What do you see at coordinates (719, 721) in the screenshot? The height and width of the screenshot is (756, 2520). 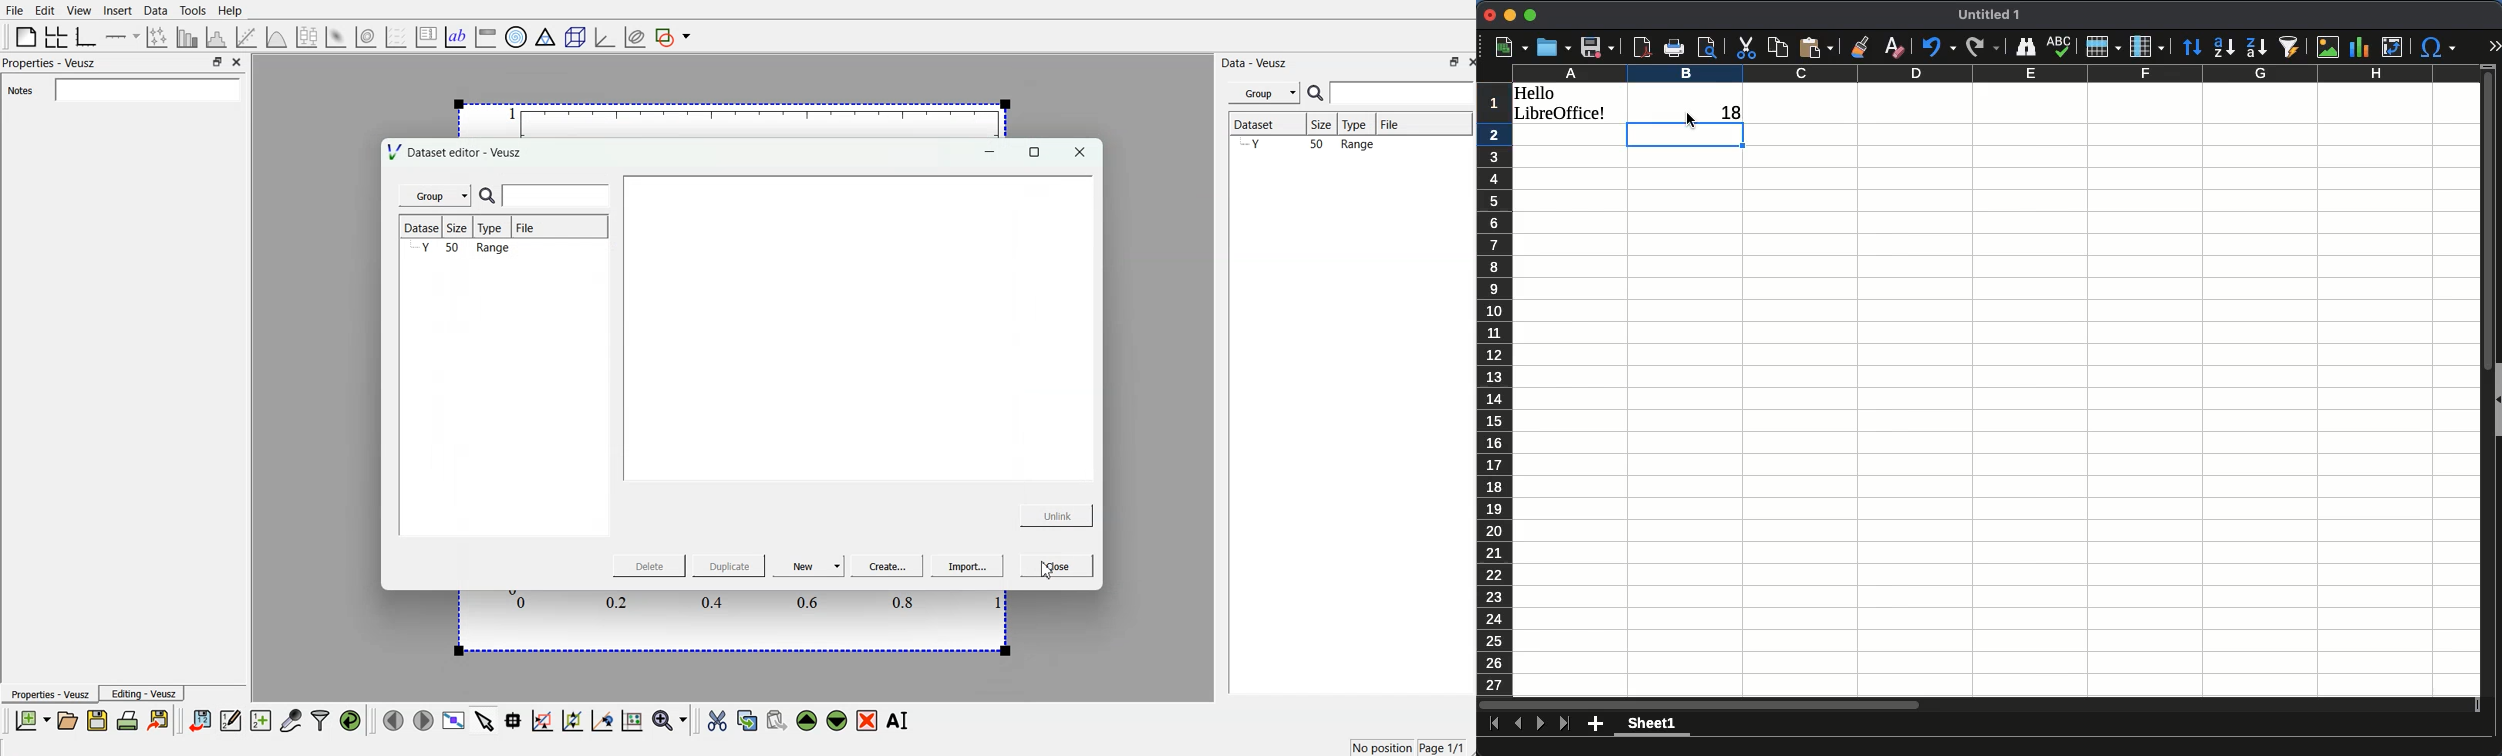 I see `cut the selected widgets` at bounding box center [719, 721].